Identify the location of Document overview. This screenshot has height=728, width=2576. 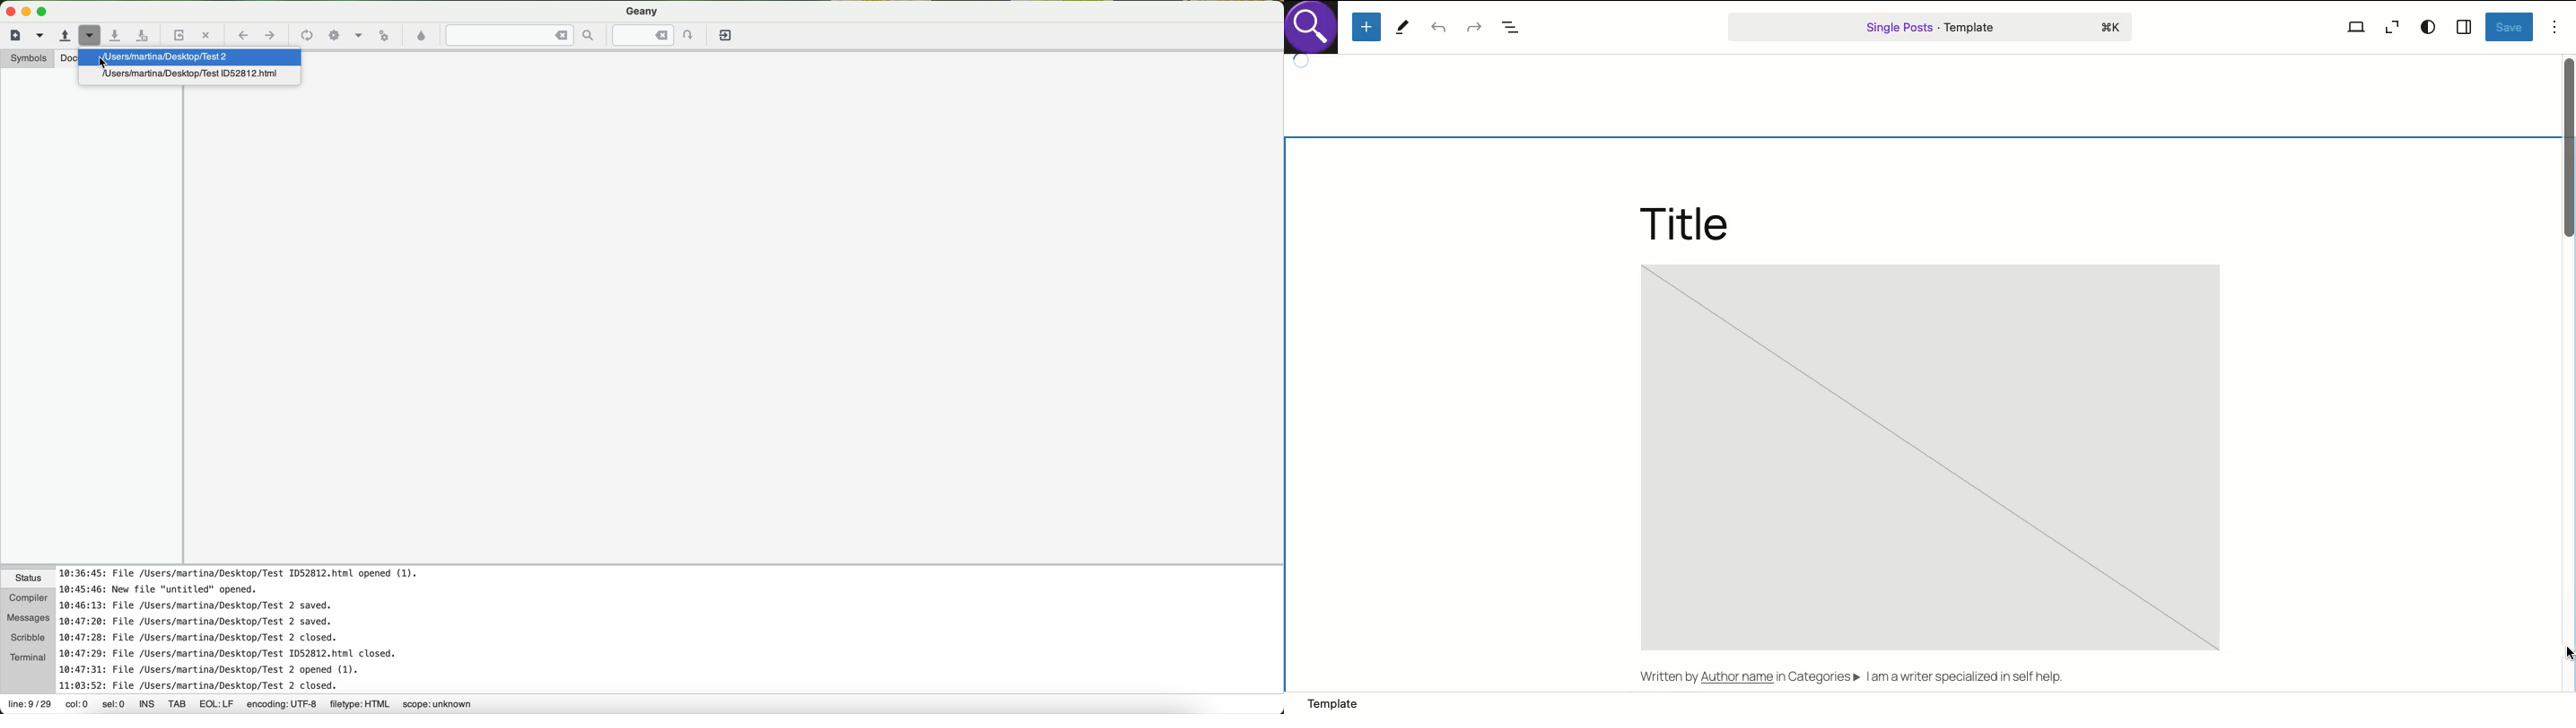
(1514, 29).